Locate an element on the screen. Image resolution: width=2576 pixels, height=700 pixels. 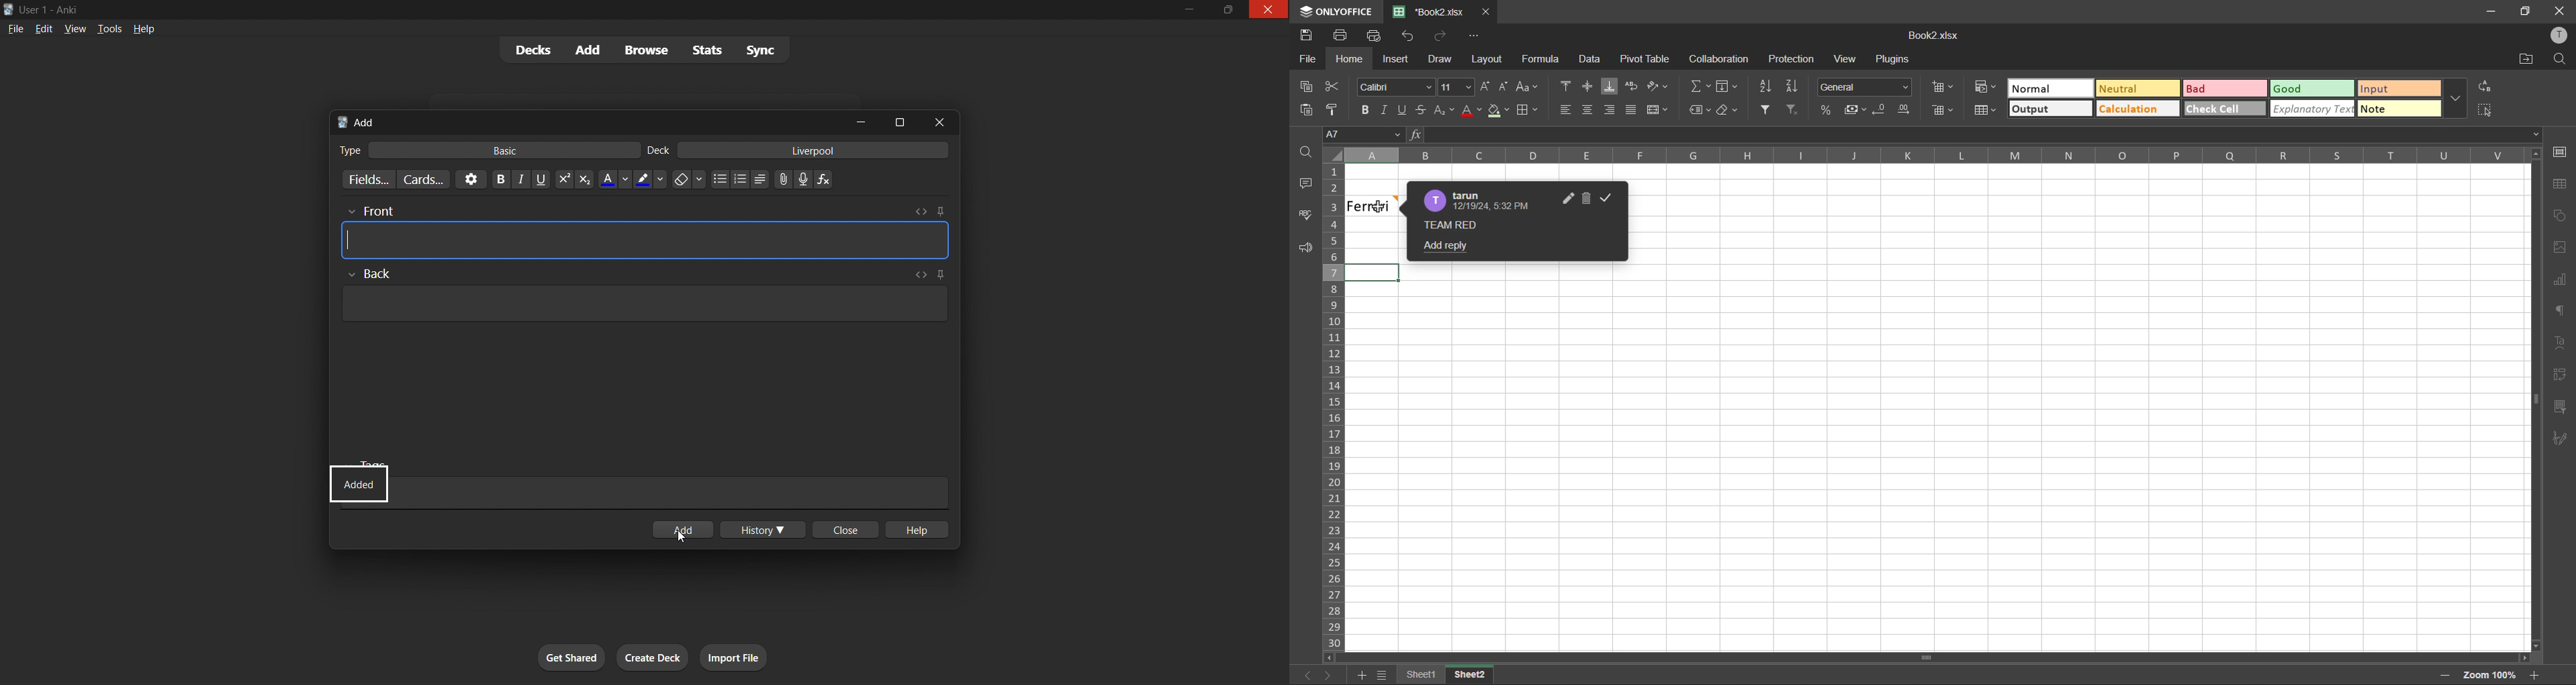
filter is located at coordinates (1767, 111).